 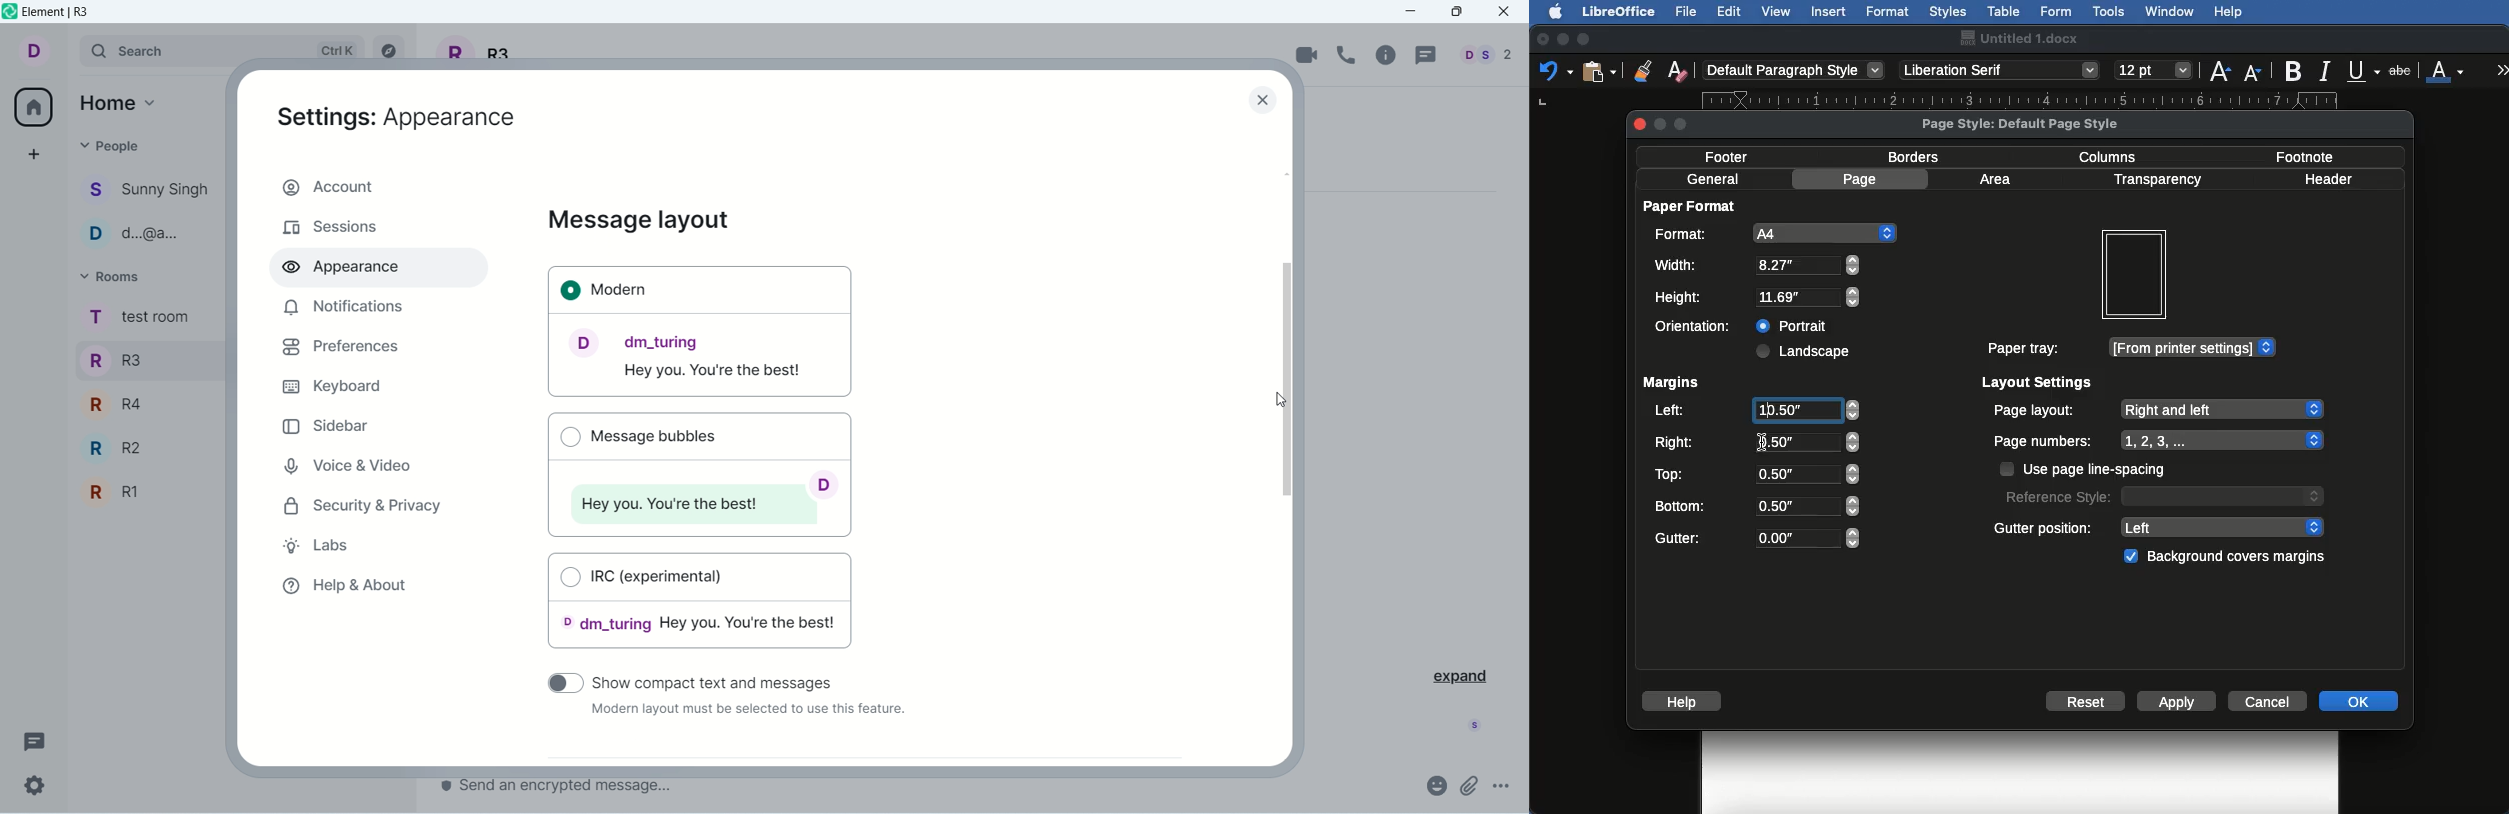 I want to click on Underline, so click(x=2365, y=72).